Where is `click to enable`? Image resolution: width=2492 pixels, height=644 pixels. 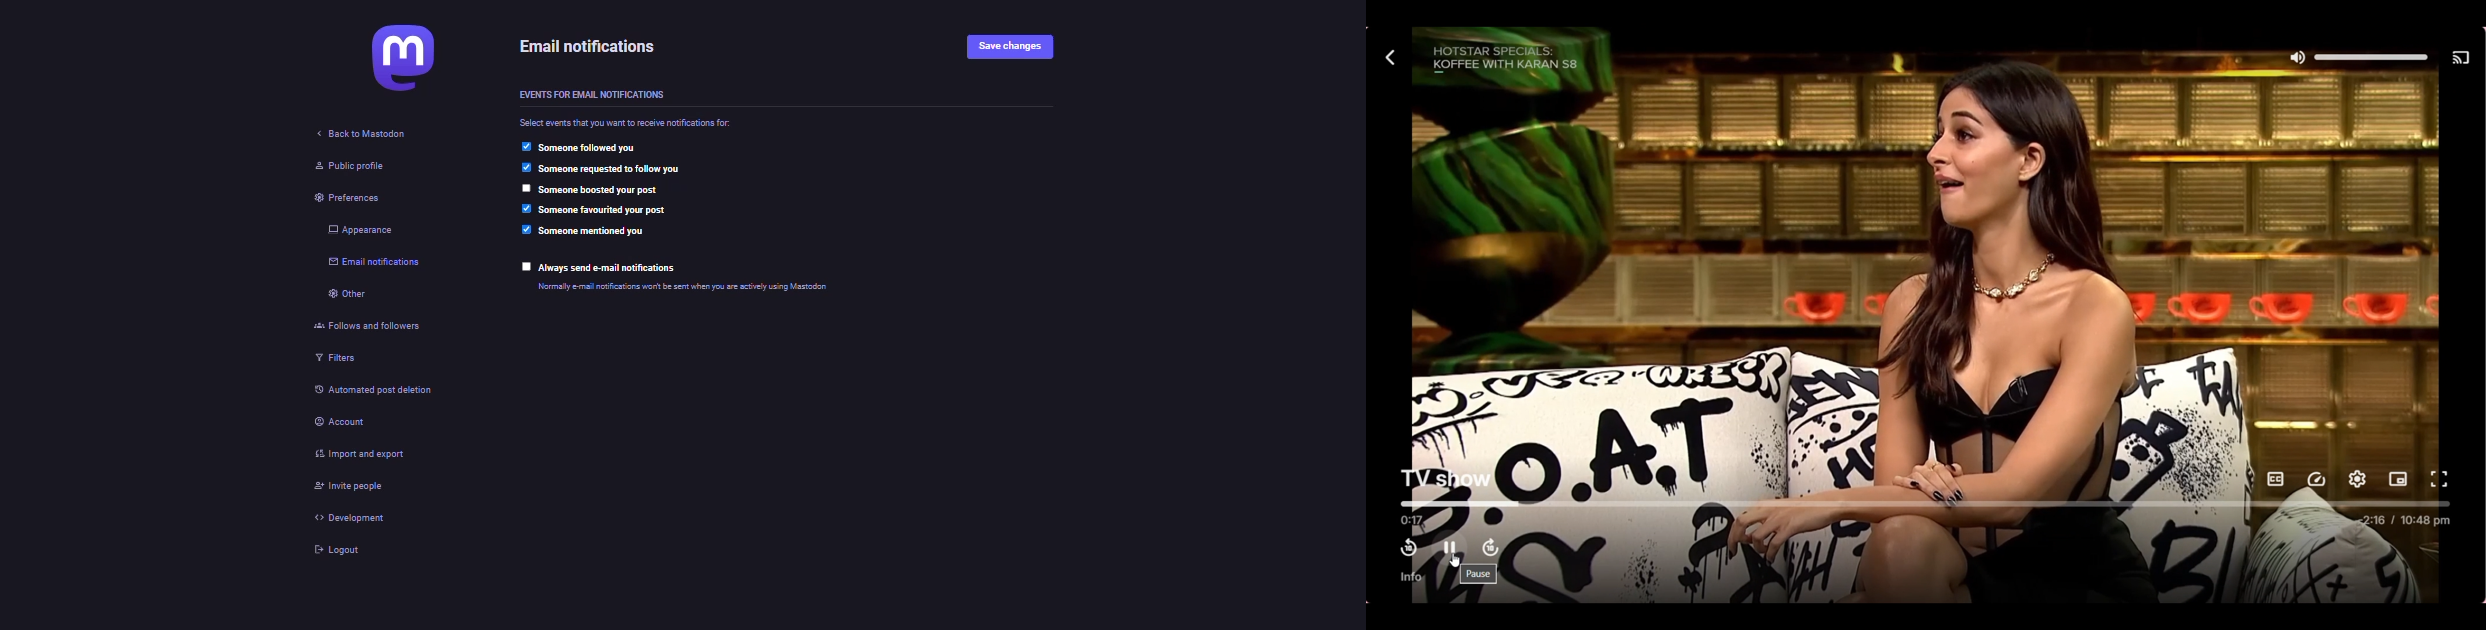
click to enable is located at coordinates (527, 267).